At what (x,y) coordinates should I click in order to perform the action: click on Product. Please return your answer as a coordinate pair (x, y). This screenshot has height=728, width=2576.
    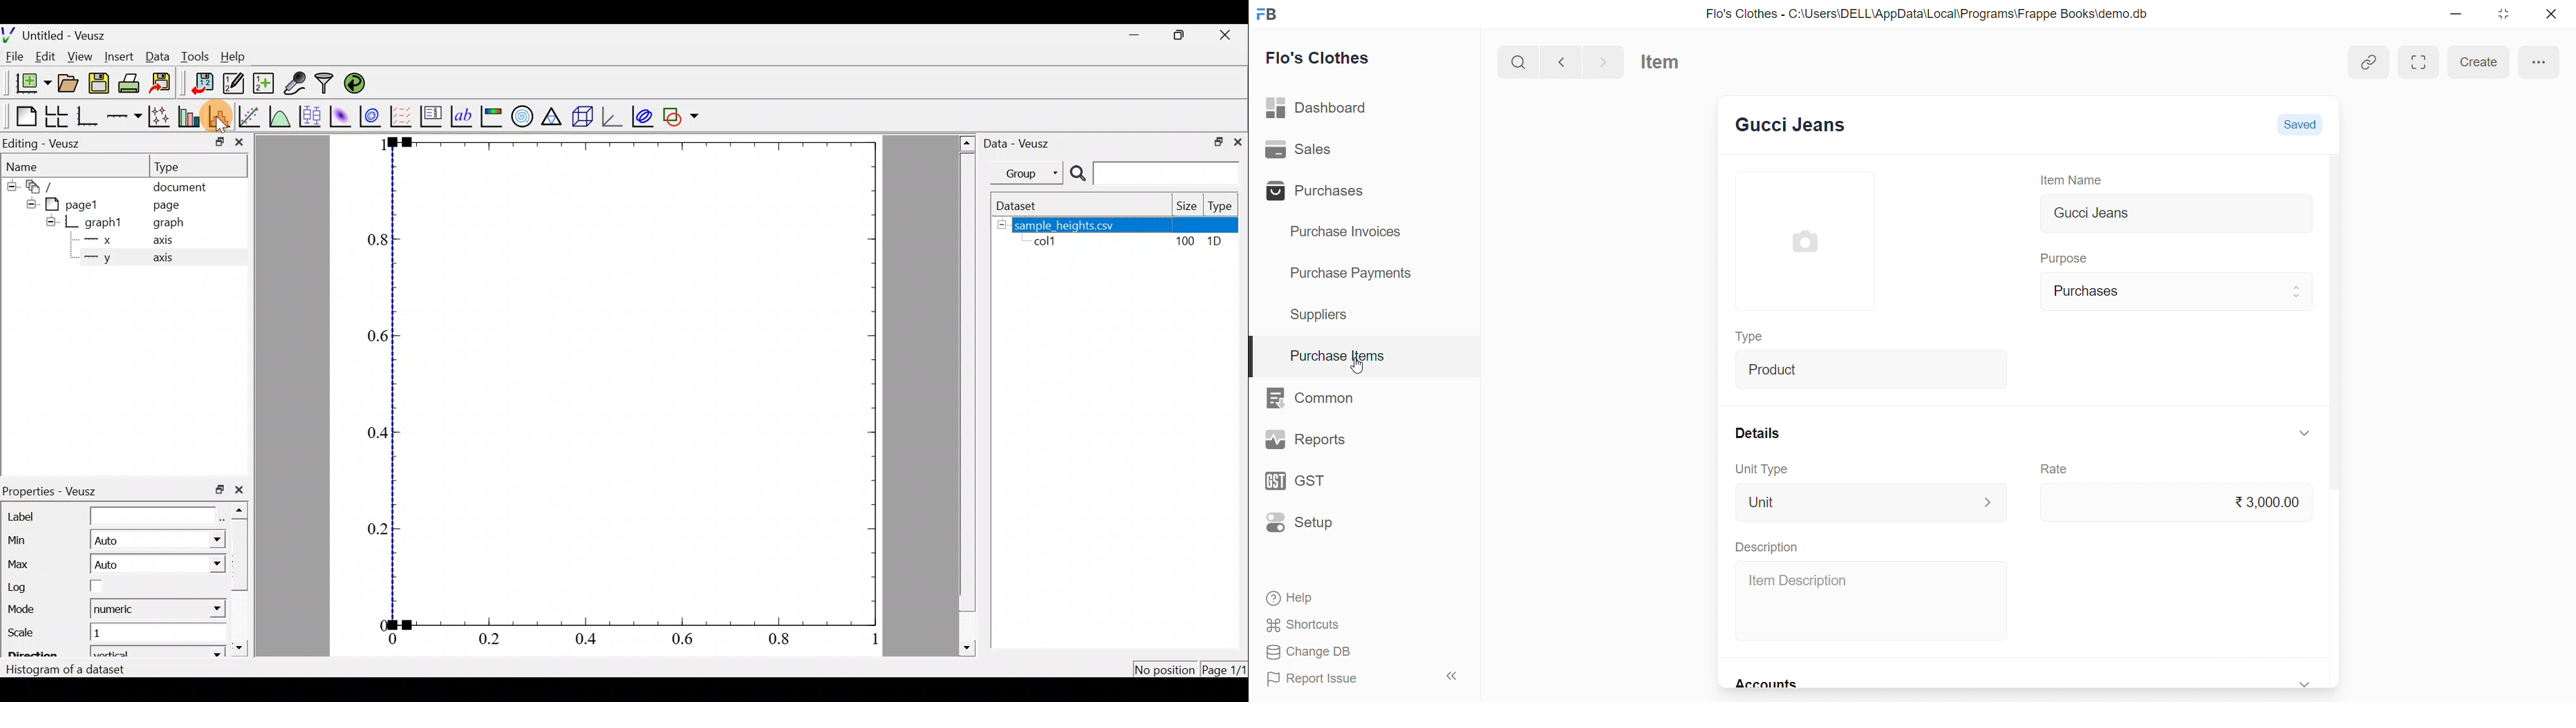
    Looking at the image, I should click on (1874, 368).